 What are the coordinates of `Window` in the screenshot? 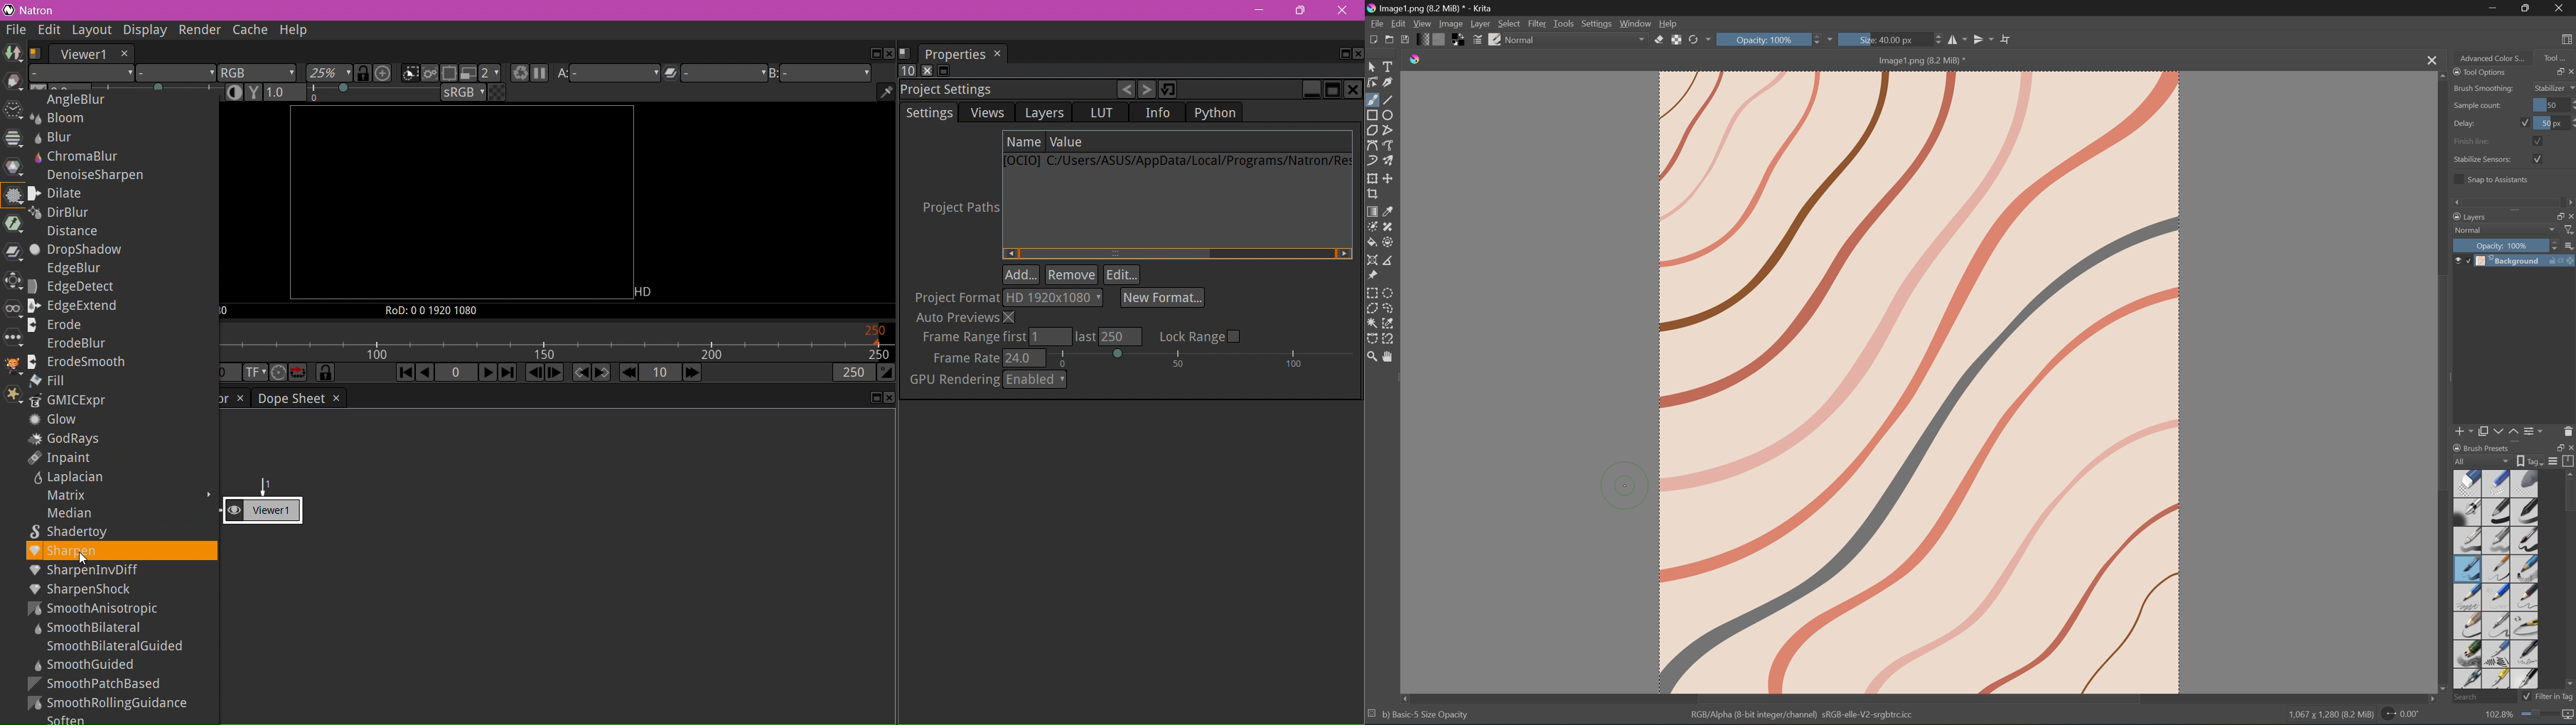 It's located at (1637, 24).